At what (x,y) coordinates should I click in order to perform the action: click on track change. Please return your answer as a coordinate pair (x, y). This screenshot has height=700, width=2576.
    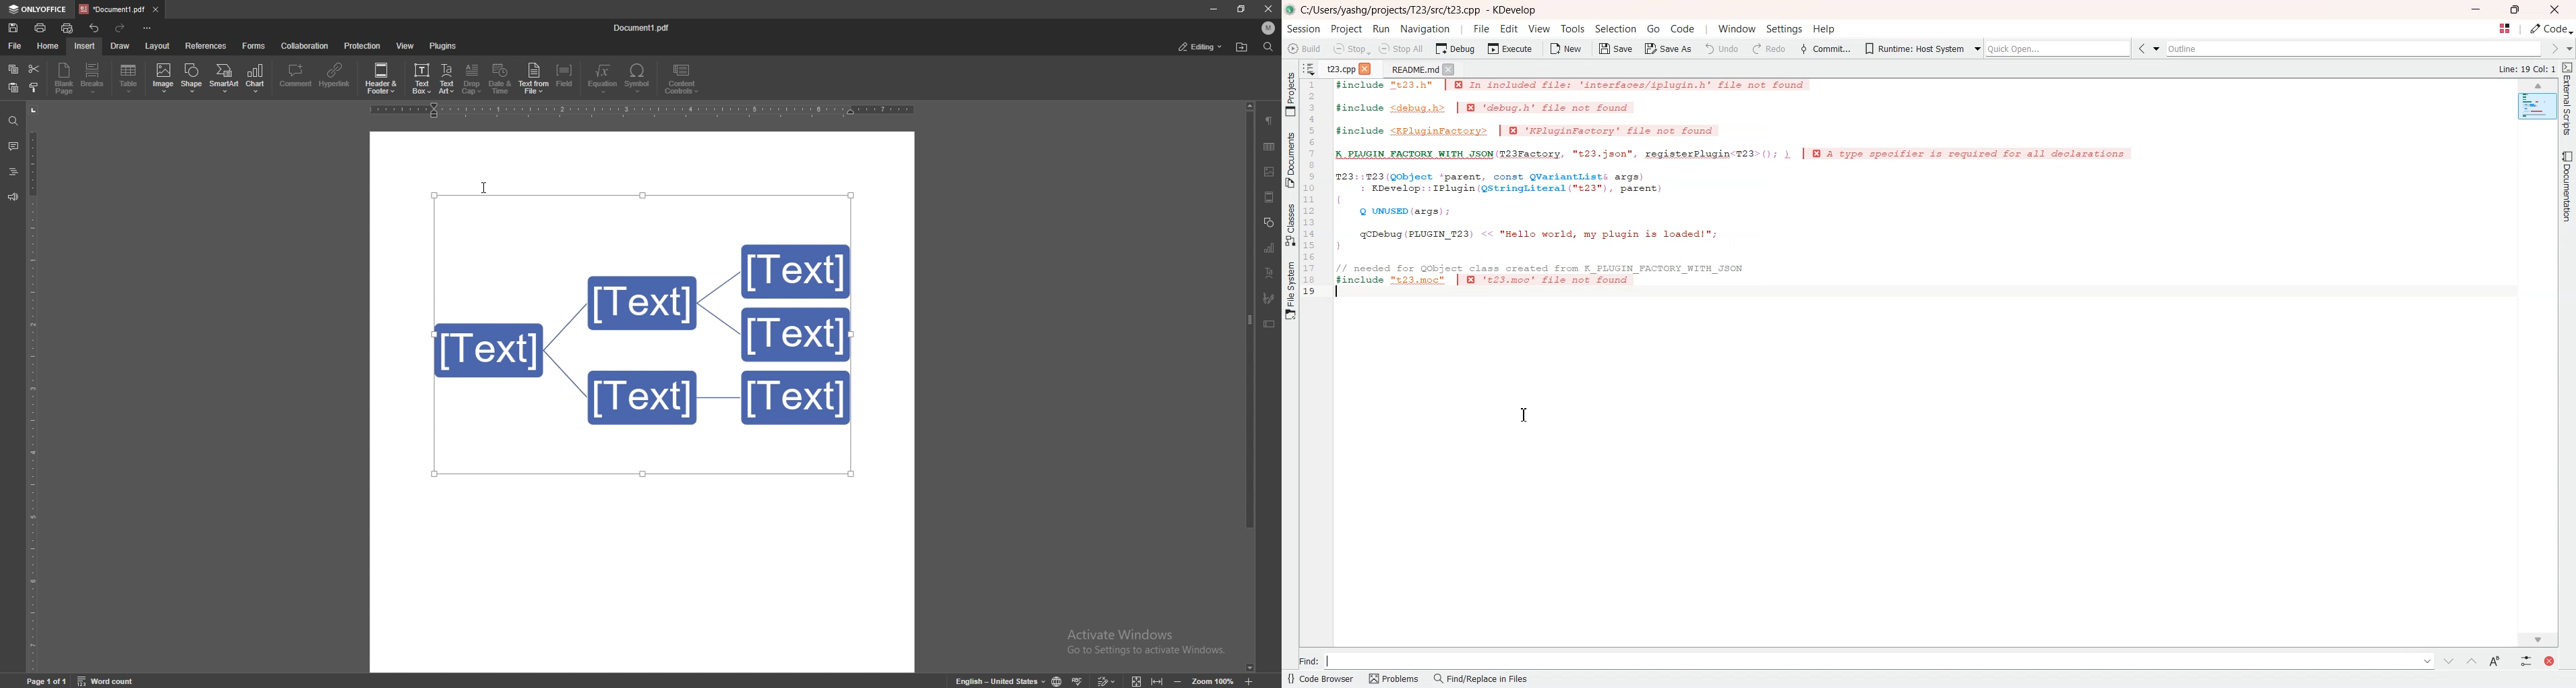
    Looking at the image, I should click on (1106, 680).